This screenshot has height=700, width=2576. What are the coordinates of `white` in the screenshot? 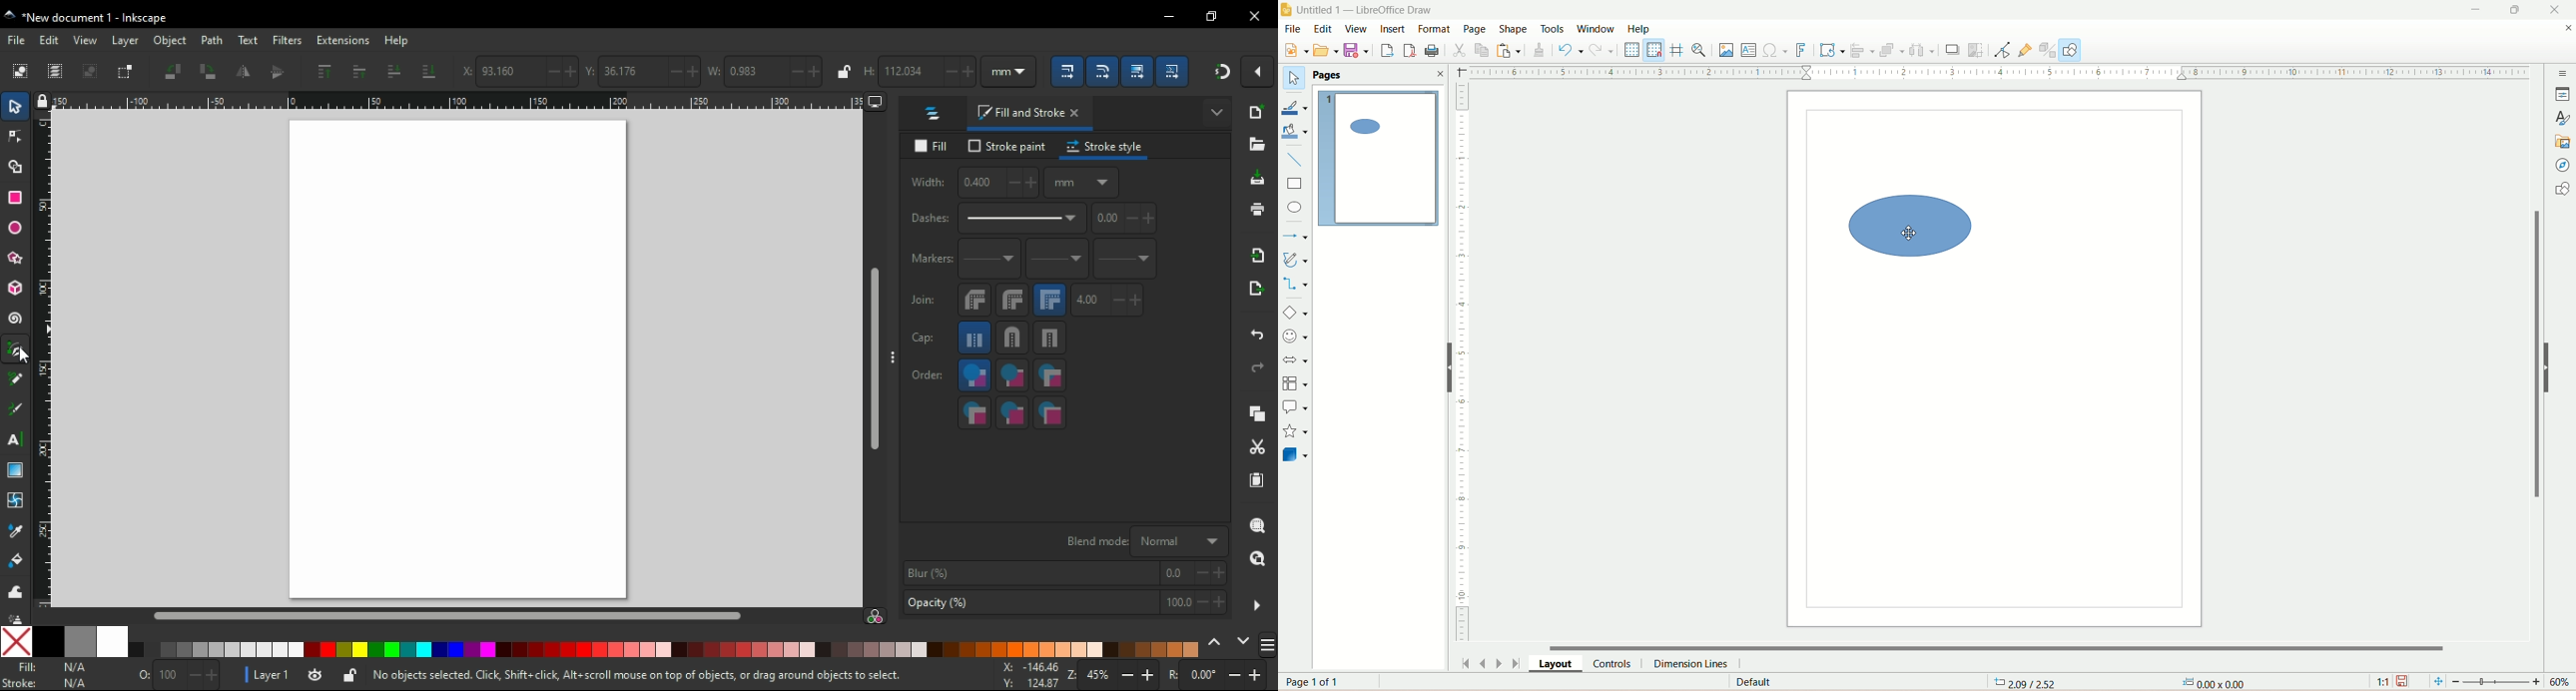 It's located at (113, 641).